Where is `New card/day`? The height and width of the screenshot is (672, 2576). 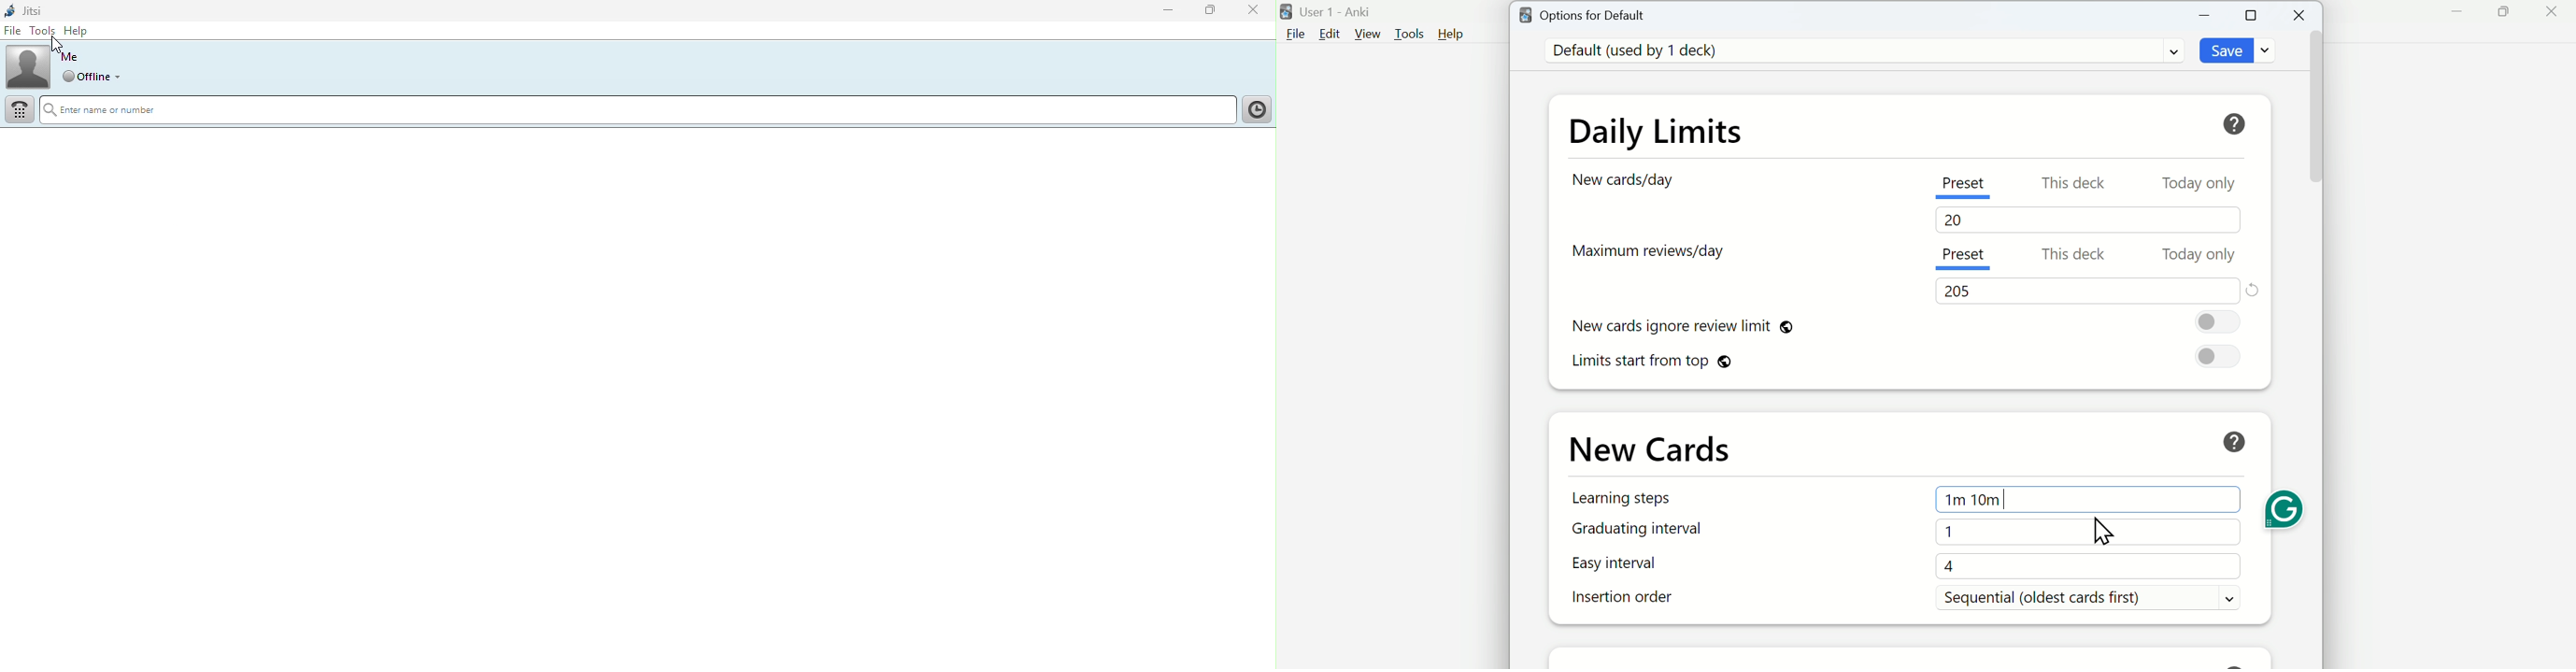
New card/day is located at coordinates (1624, 180).